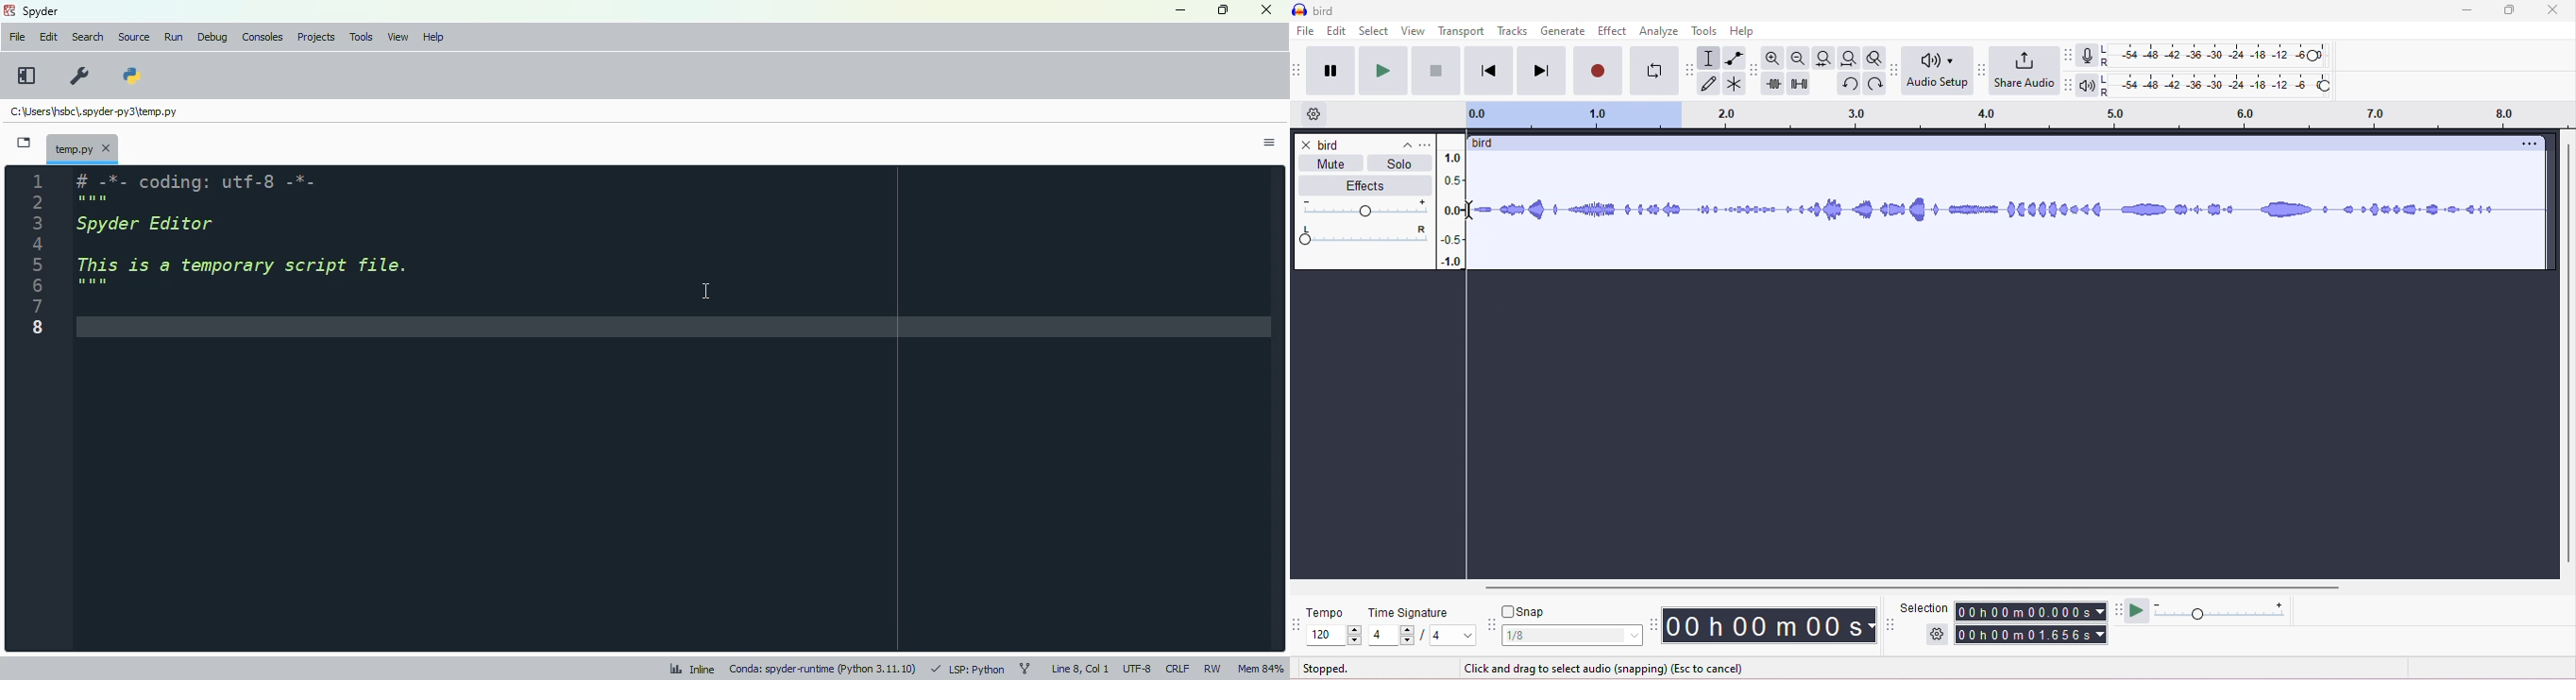  Describe the element at coordinates (1598, 669) in the screenshot. I see `click and drag to select audio (snapping) (Esc to cancel)` at that location.